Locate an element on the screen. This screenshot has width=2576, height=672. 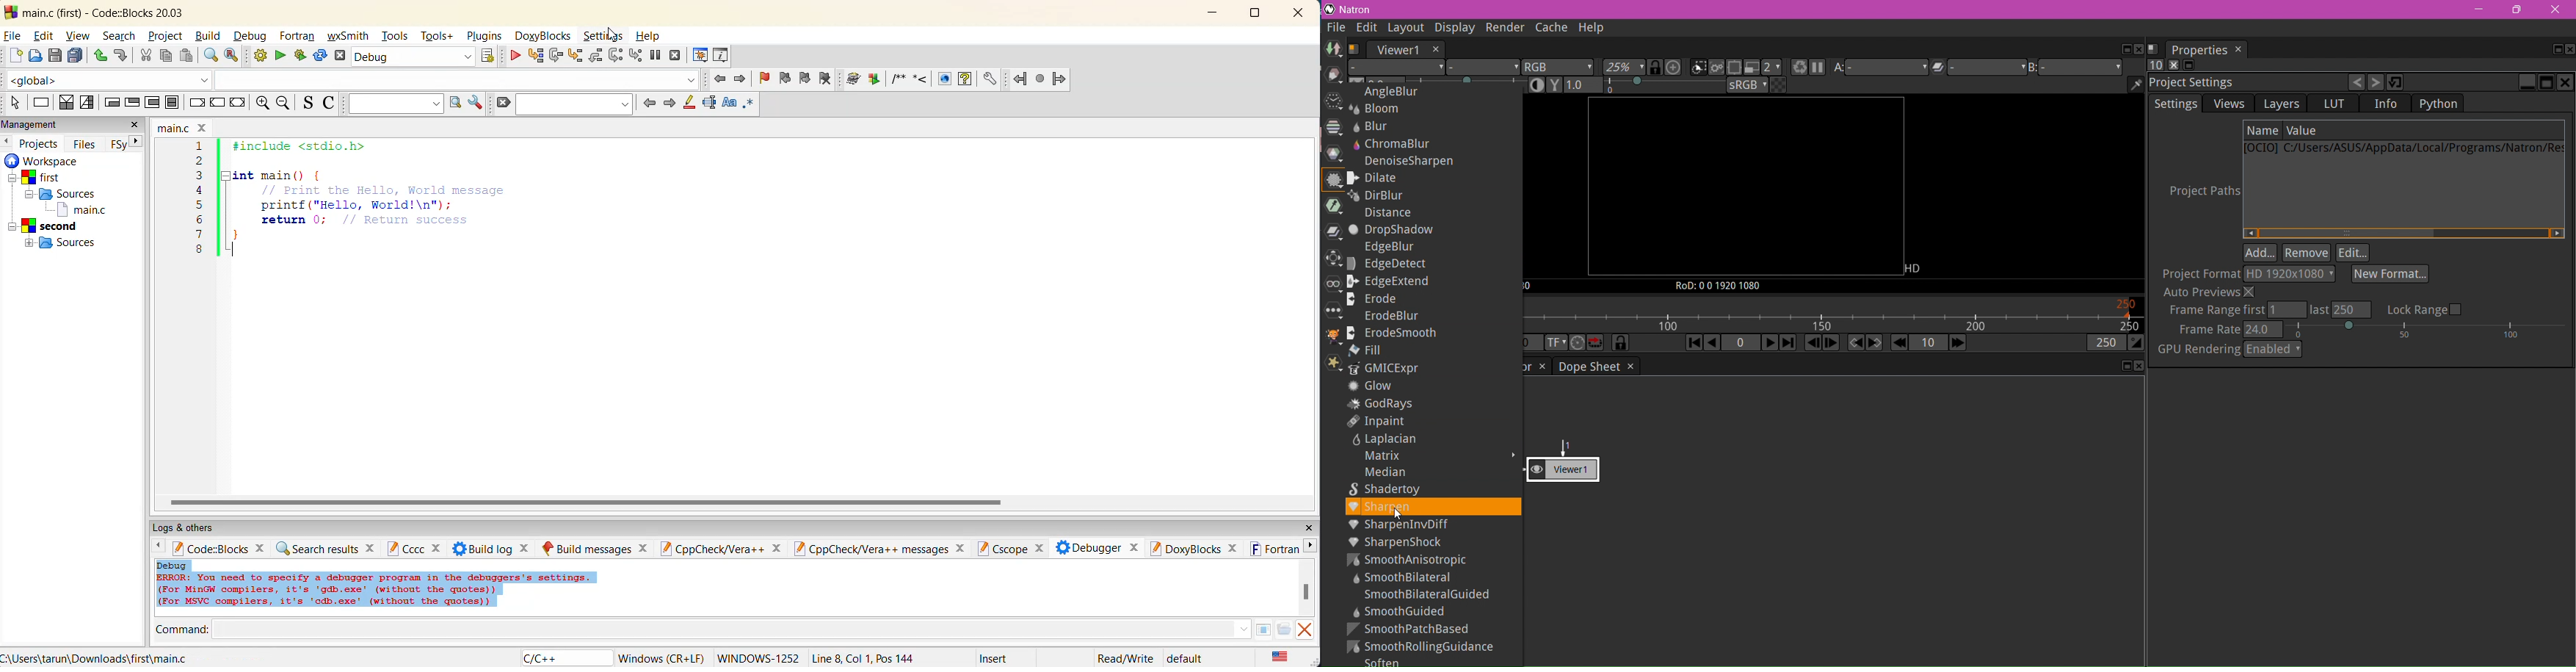
instruction is located at coordinates (42, 104).